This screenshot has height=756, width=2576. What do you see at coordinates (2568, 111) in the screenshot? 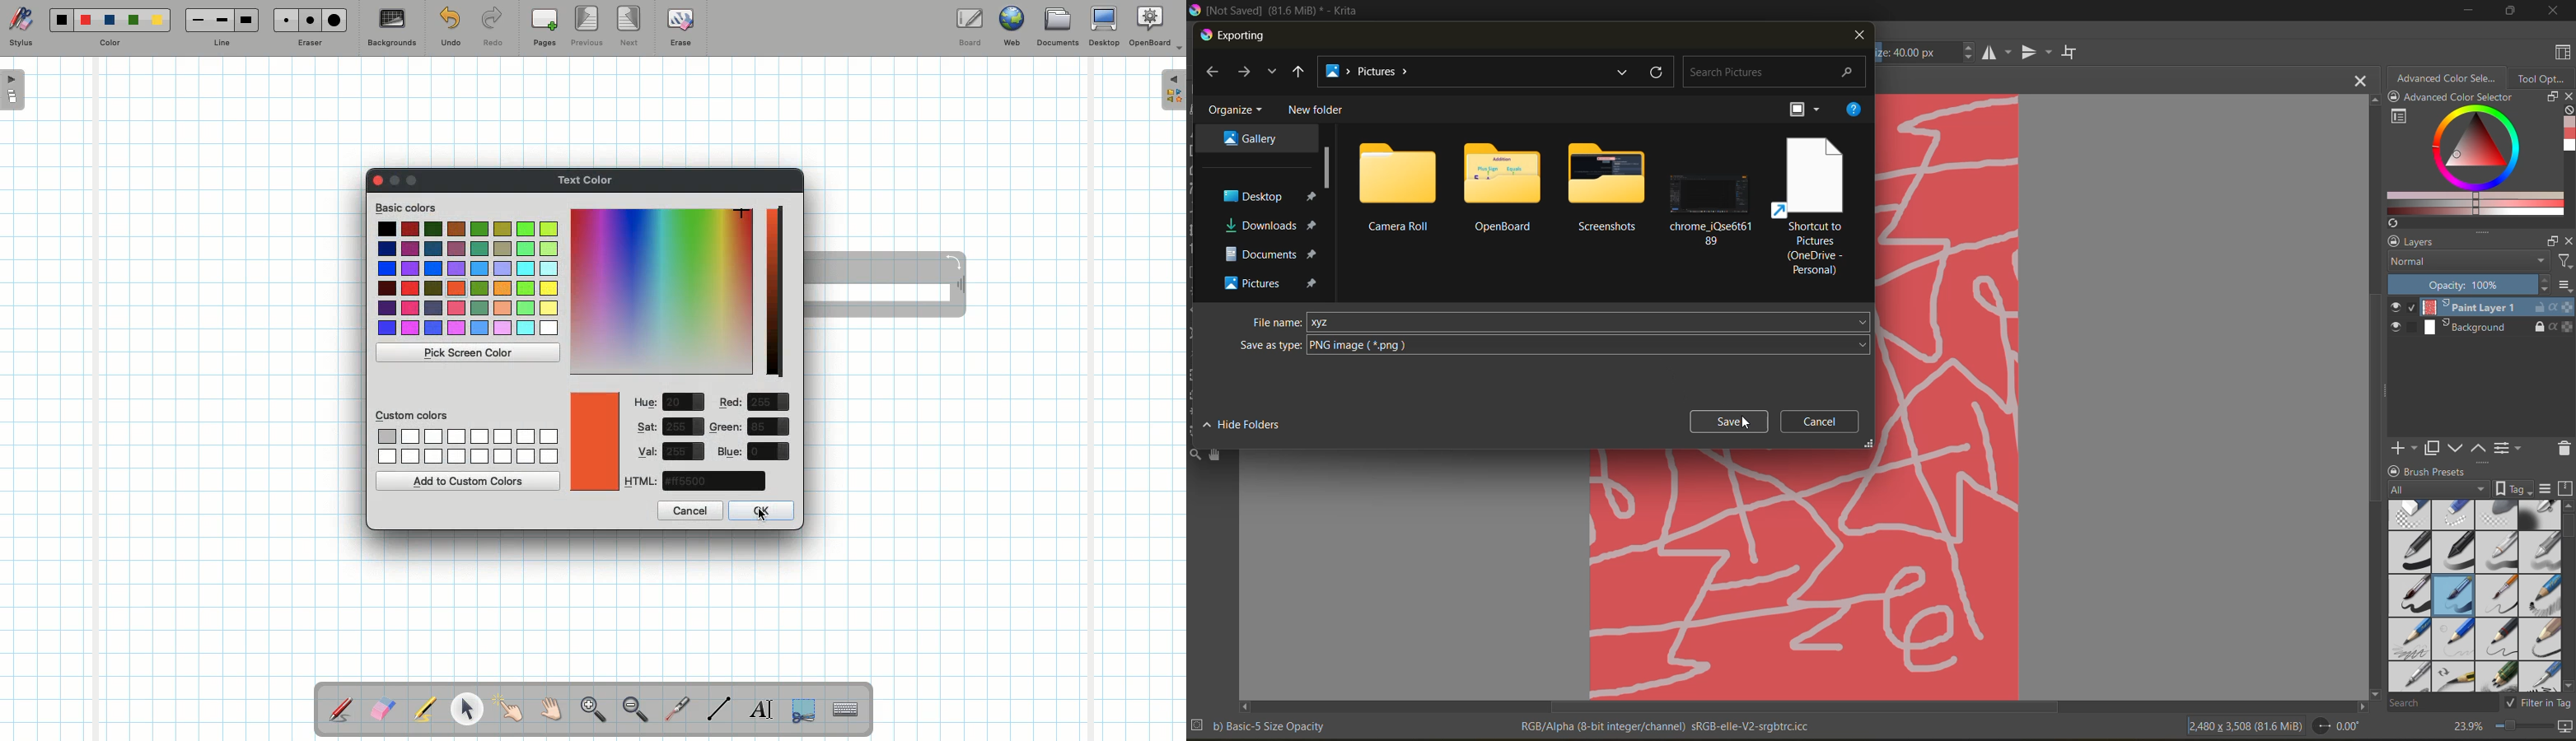
I see `clear all color history` at bounding box center [2568, 111].